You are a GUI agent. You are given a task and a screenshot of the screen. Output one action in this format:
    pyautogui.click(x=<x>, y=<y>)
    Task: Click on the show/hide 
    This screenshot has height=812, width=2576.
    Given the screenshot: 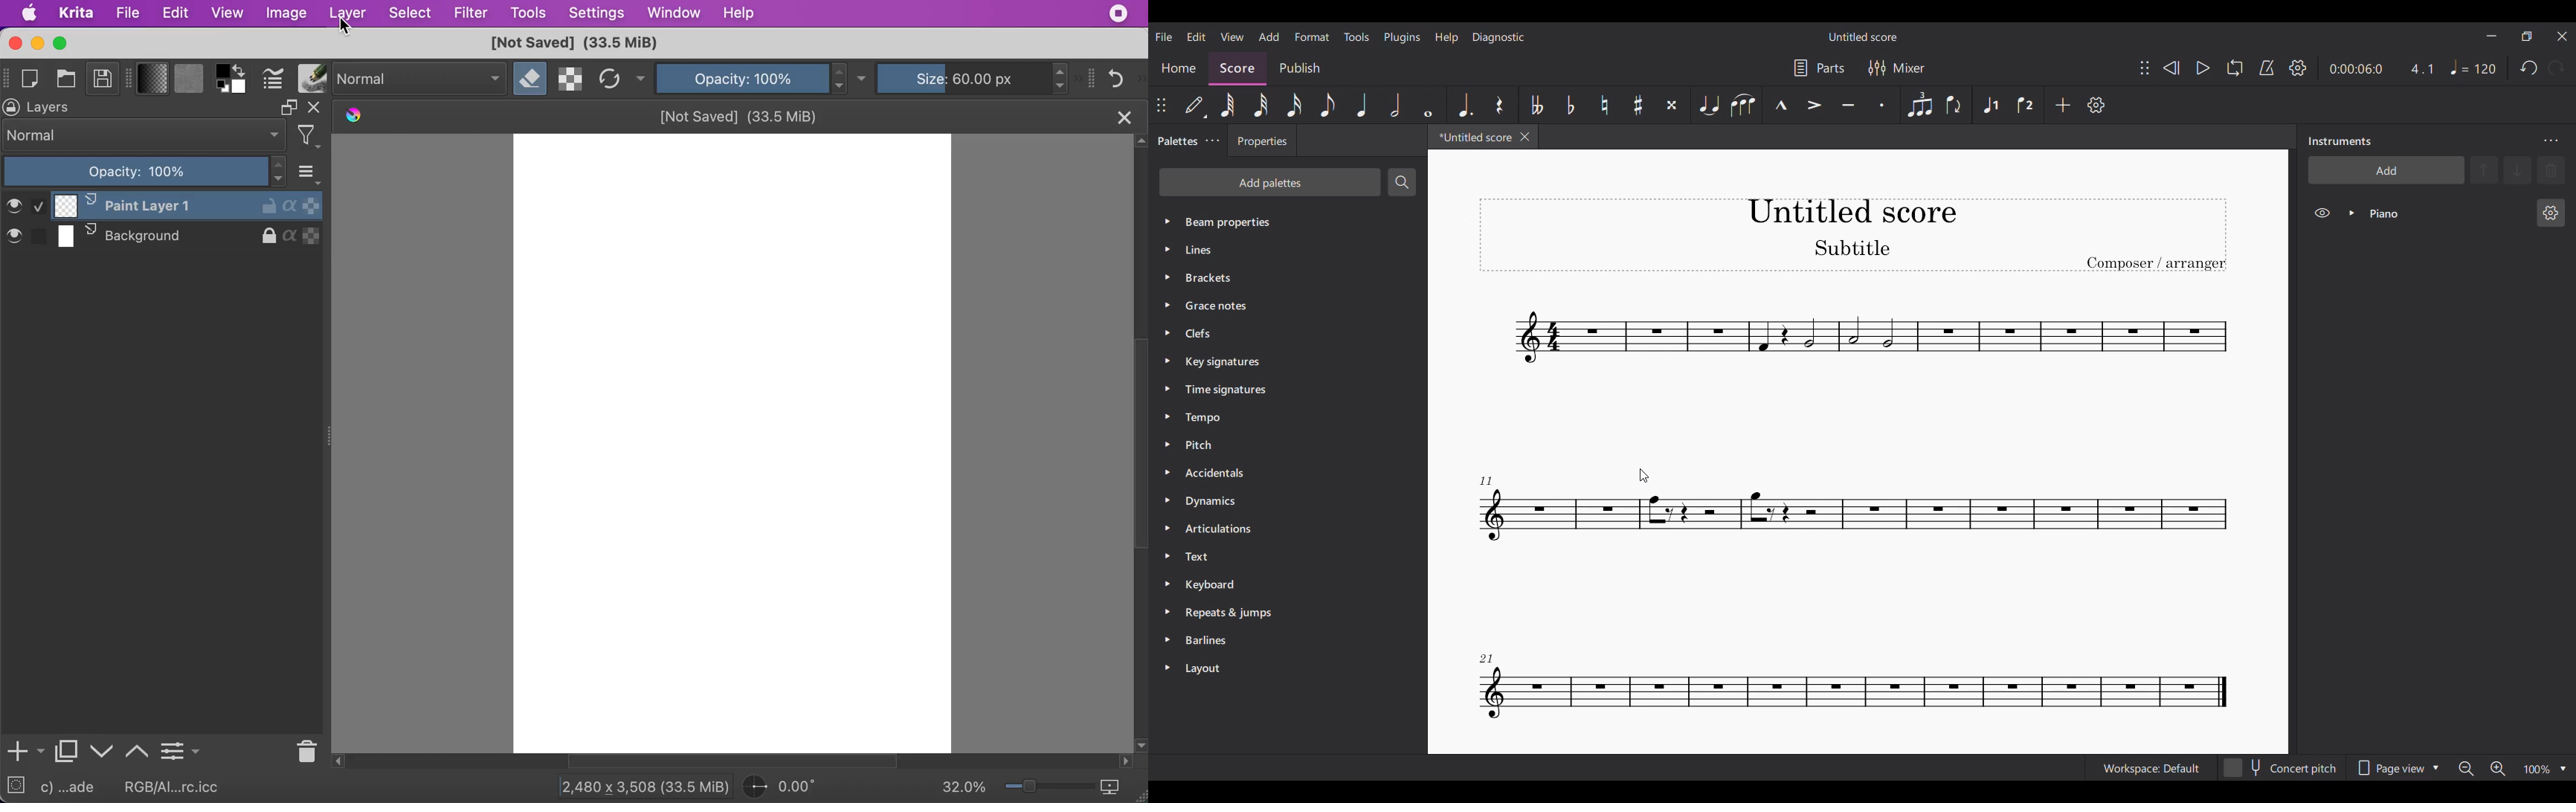 What is the action you would take?
    pyautogui.click(x=7, y=76)
    